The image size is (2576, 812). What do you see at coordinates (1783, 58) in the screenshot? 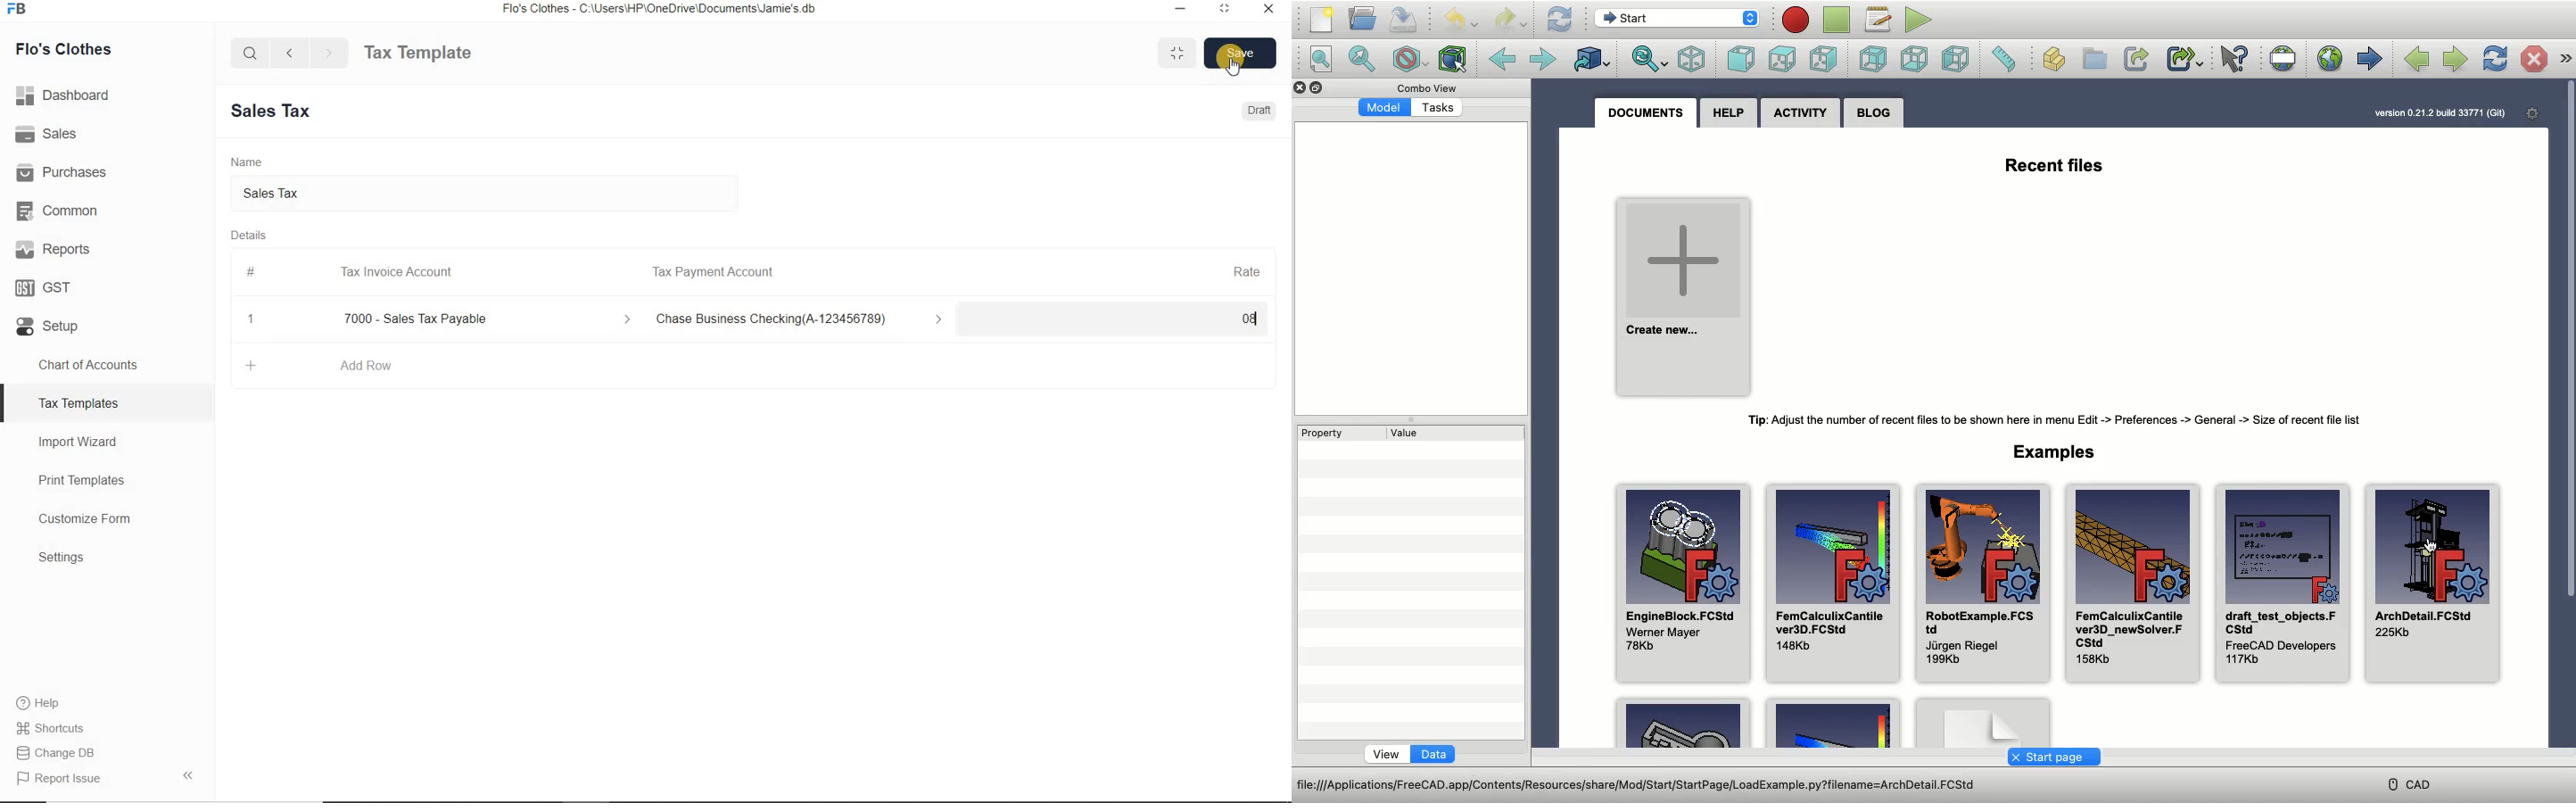
I see `Top` at bounding box center [1783, 58].